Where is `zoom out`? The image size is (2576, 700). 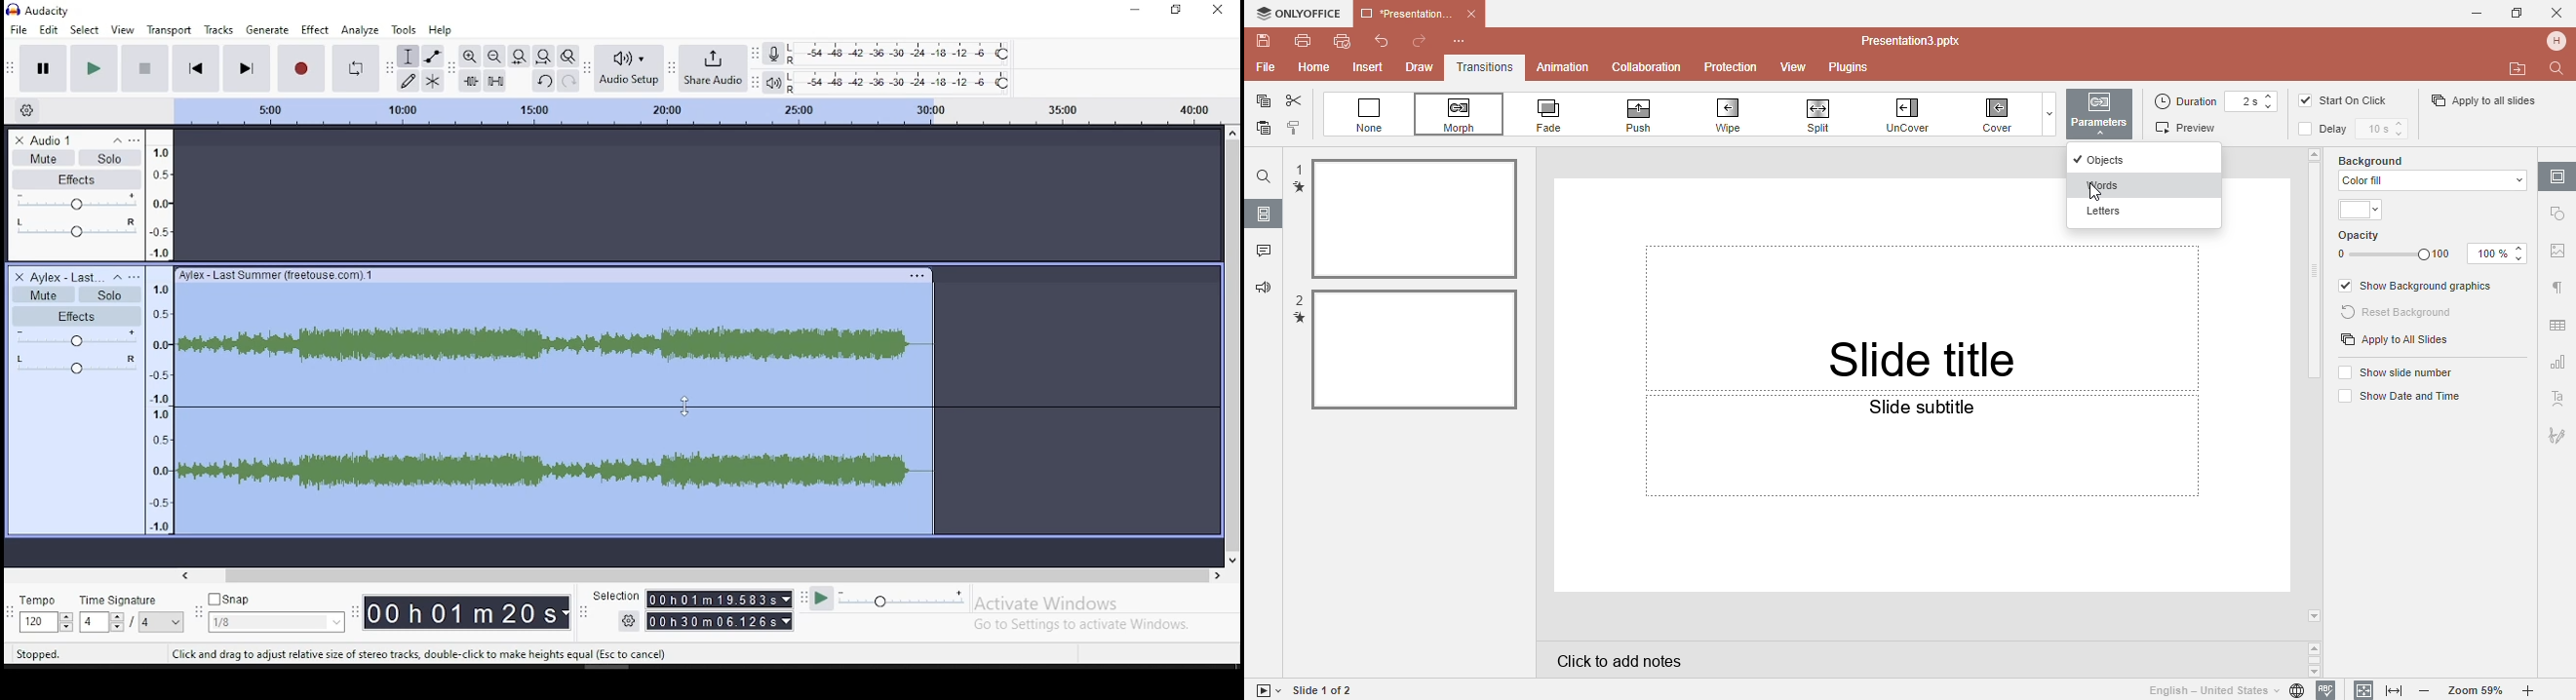
zoom out is located at coordinates (494, 55).